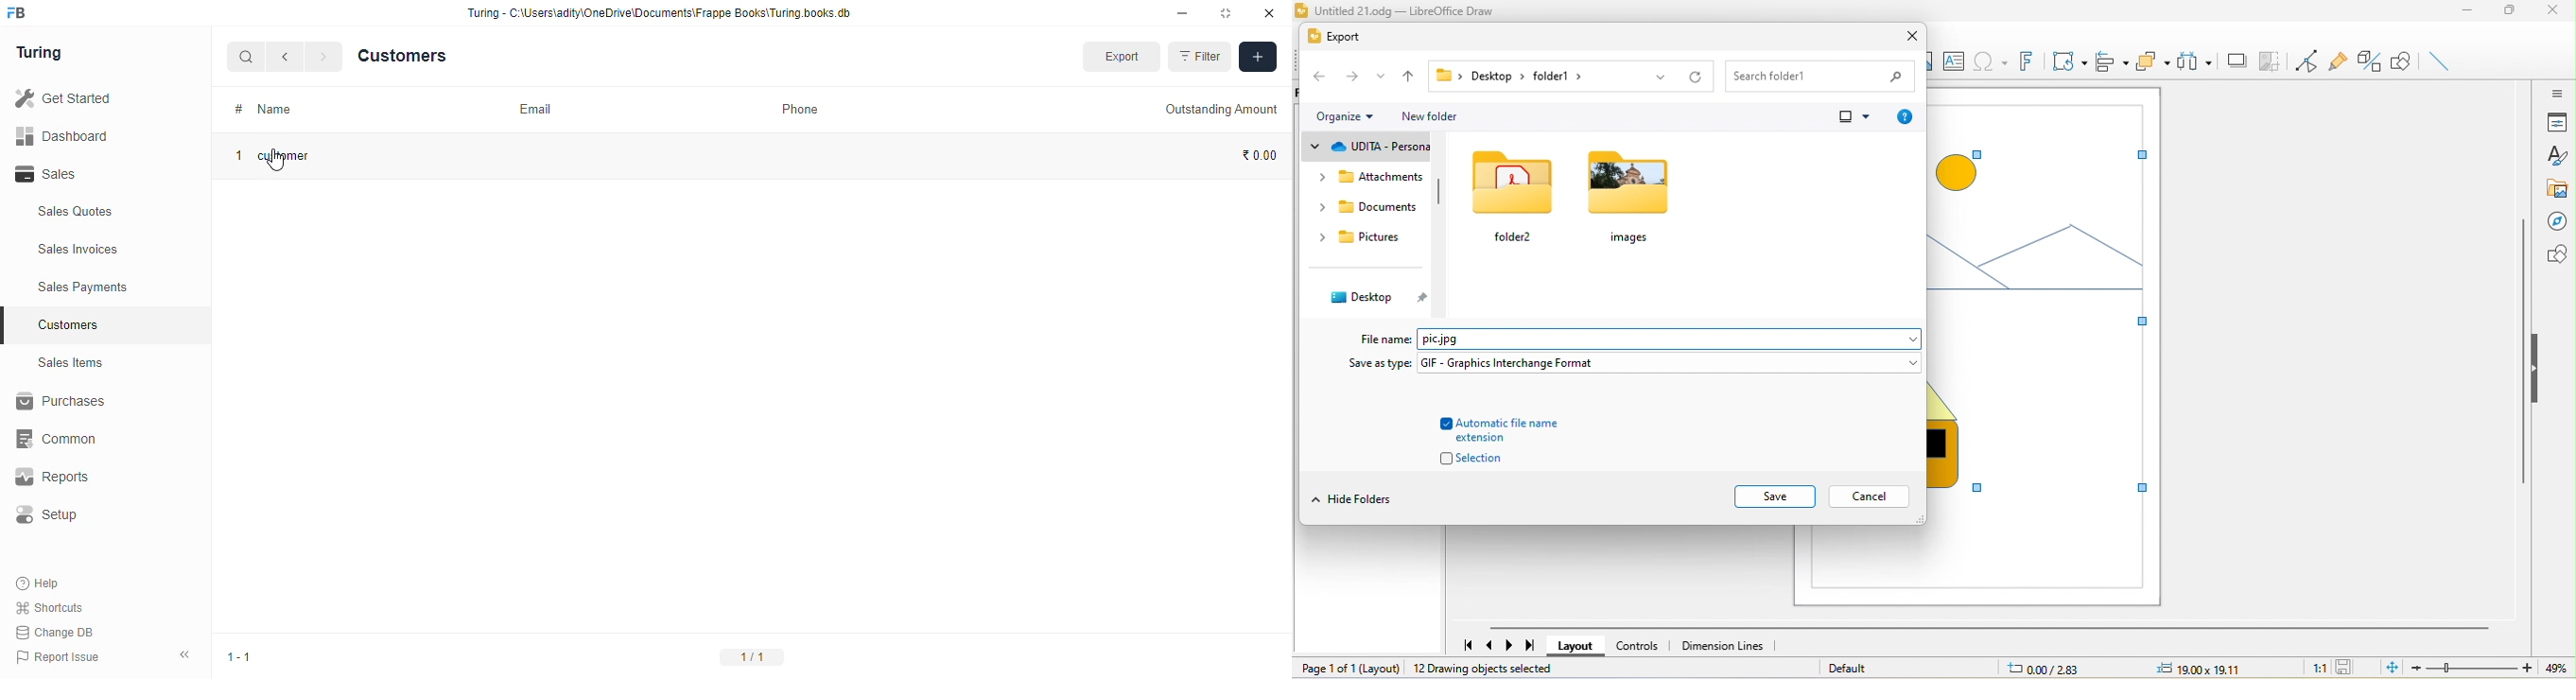 The height and width of the screenshot is (700, 2576). What do you see at coordinates (1368, 241) in the screenshot?
I see ` Pictures.` at bounding box center [1368, 241].